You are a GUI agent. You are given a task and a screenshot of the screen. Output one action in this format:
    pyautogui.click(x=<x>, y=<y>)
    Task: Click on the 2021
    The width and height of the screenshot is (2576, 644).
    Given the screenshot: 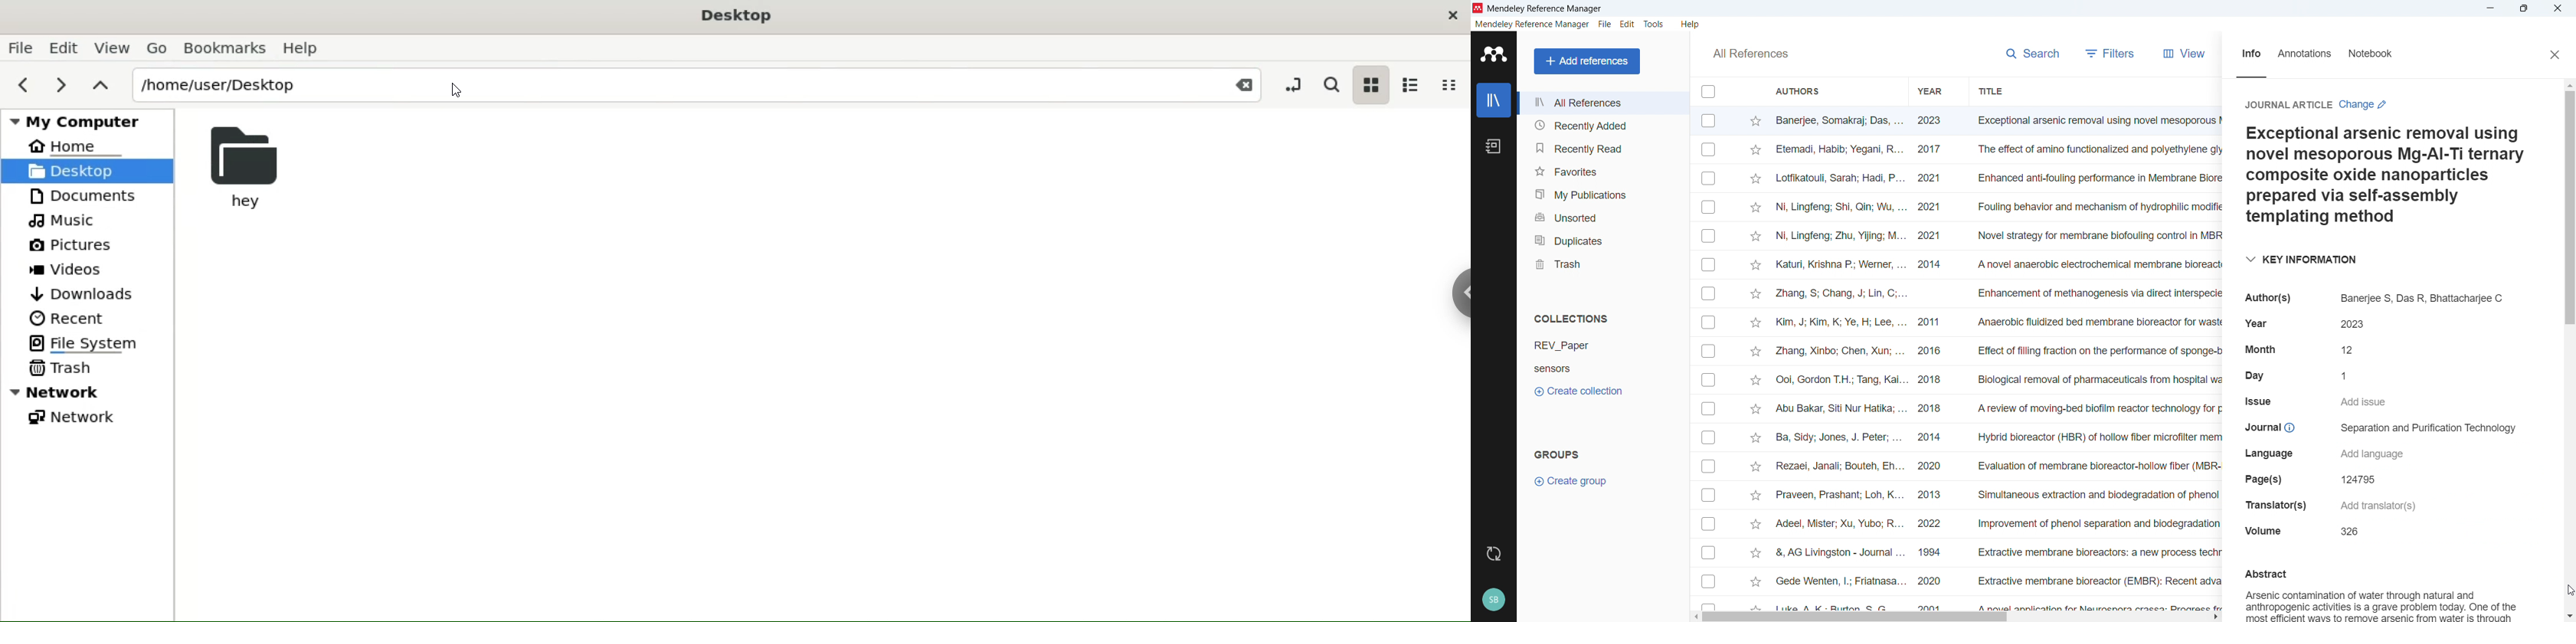 What is the action you would take?
    pyautogui.click(x=1934, y=208)
    